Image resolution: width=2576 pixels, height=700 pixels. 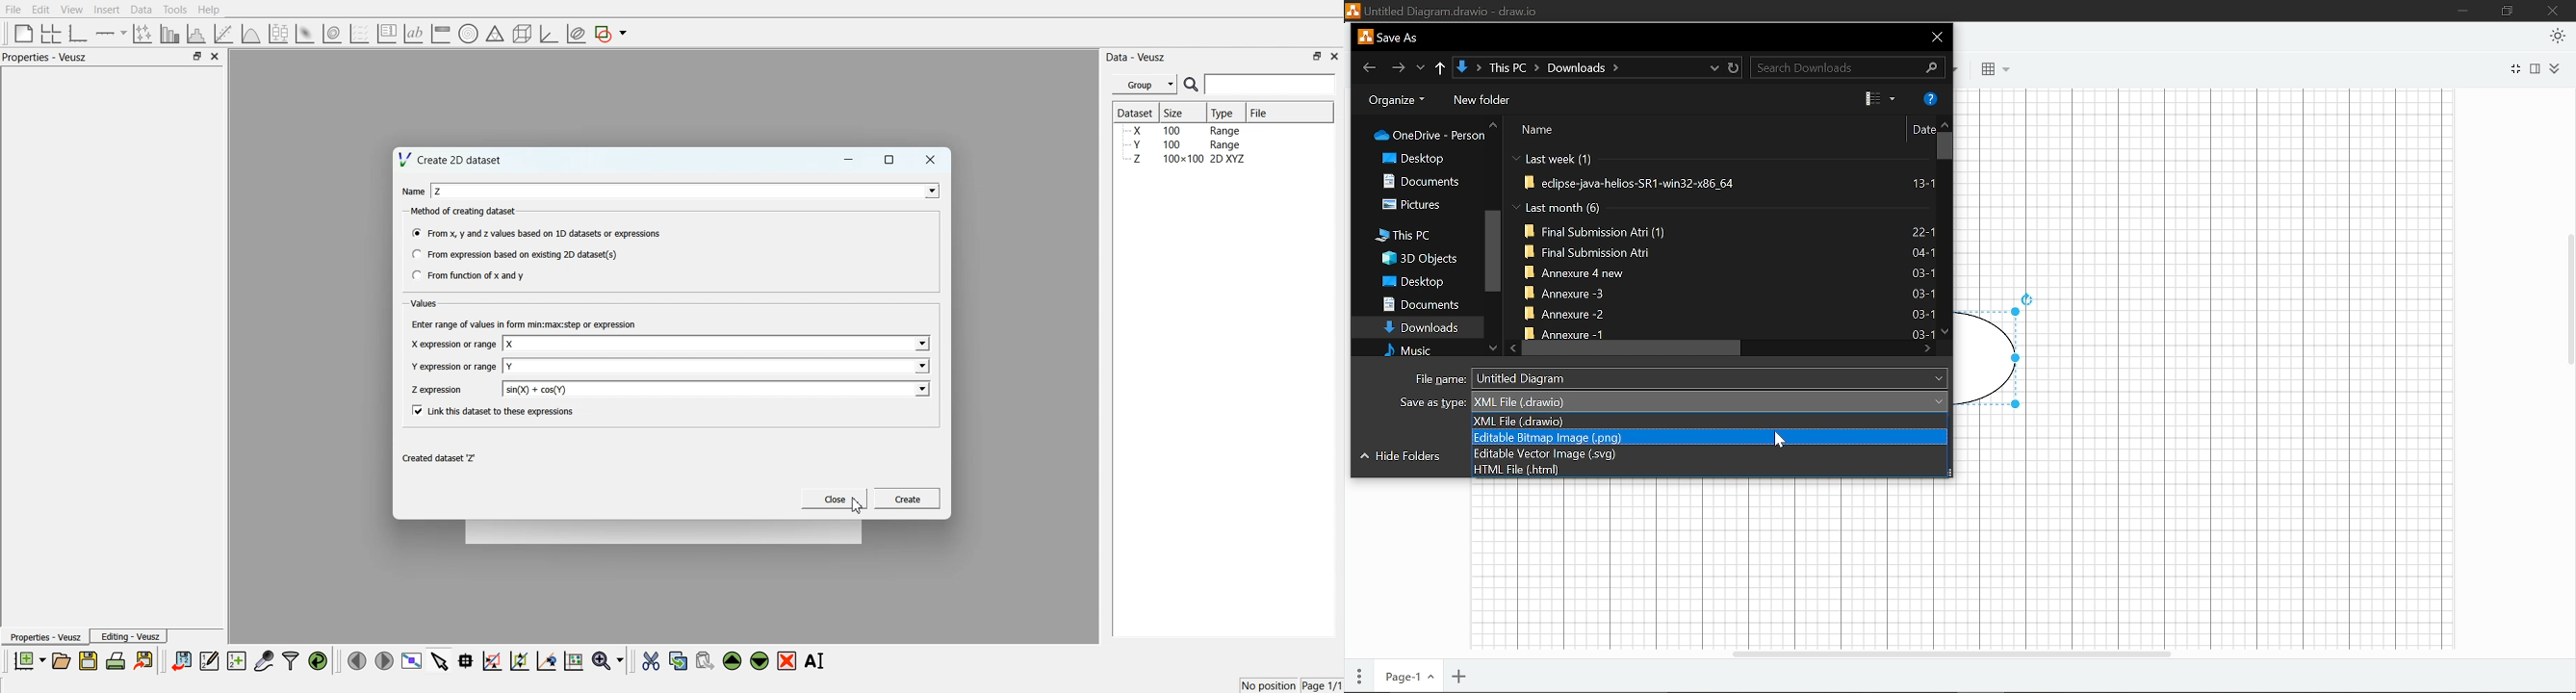 I want to click on Zoom out of the graph axes, so click(x=519, y=660).